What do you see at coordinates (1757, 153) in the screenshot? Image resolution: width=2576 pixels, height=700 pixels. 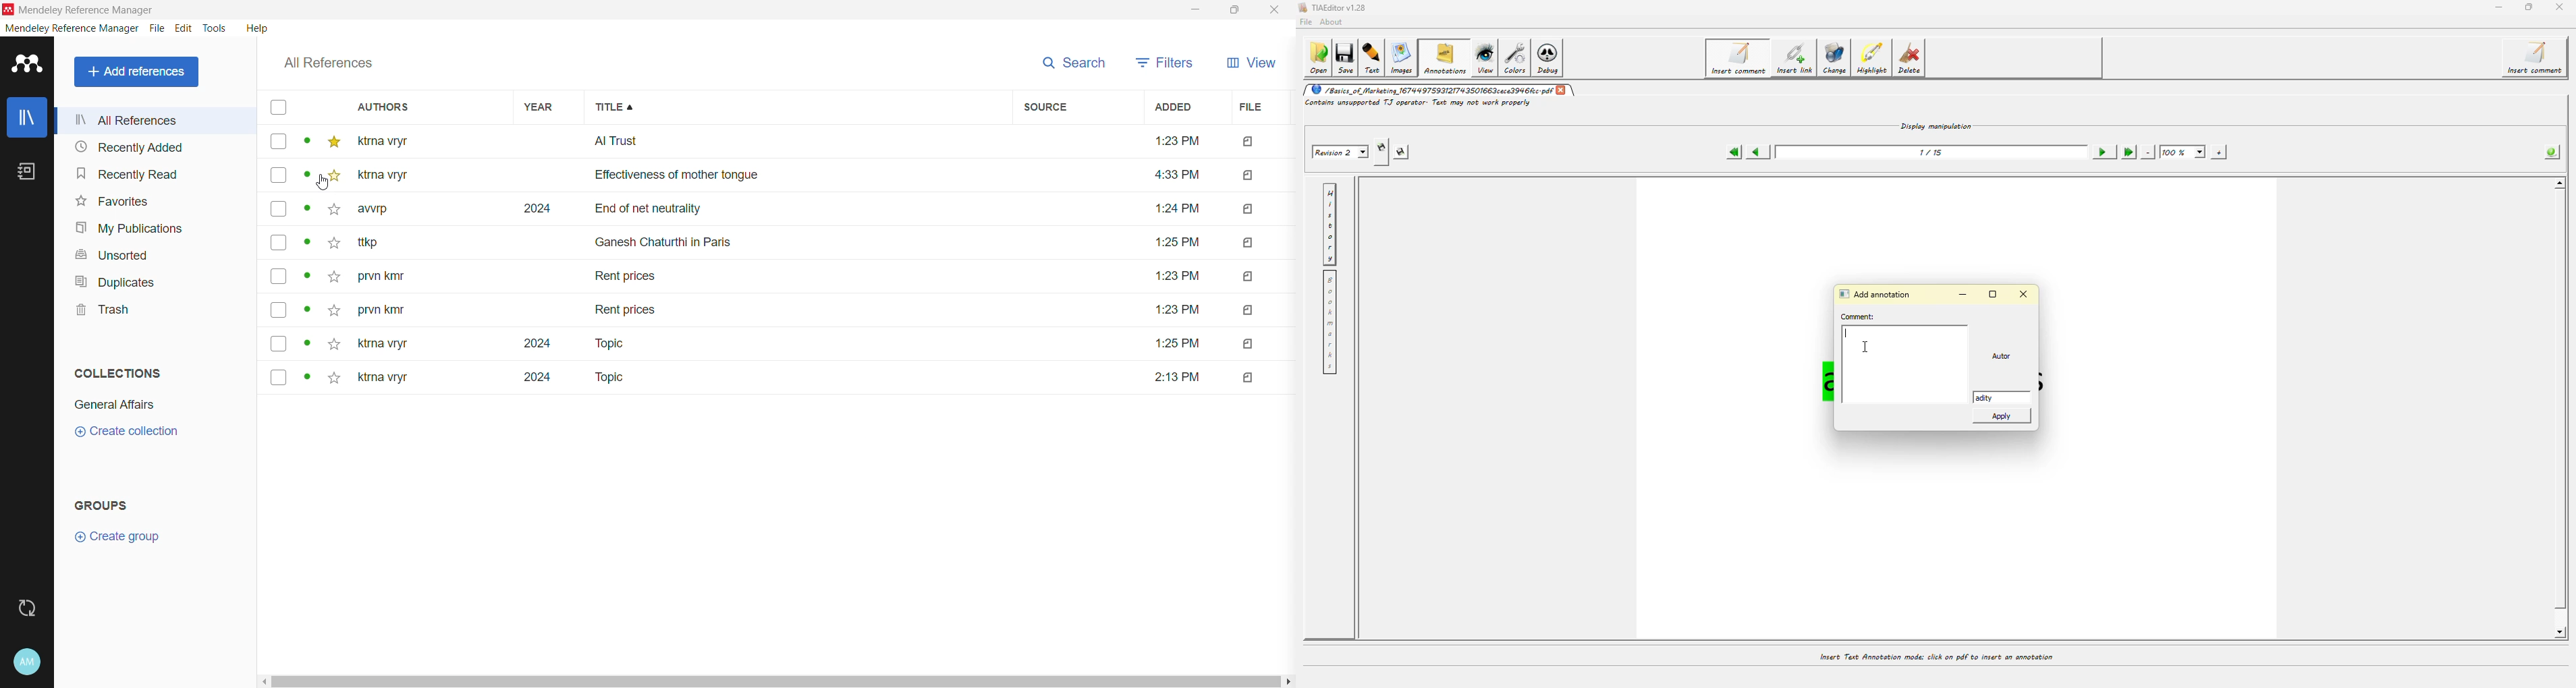 I see `previous page` at bounding box center [1757, 153].